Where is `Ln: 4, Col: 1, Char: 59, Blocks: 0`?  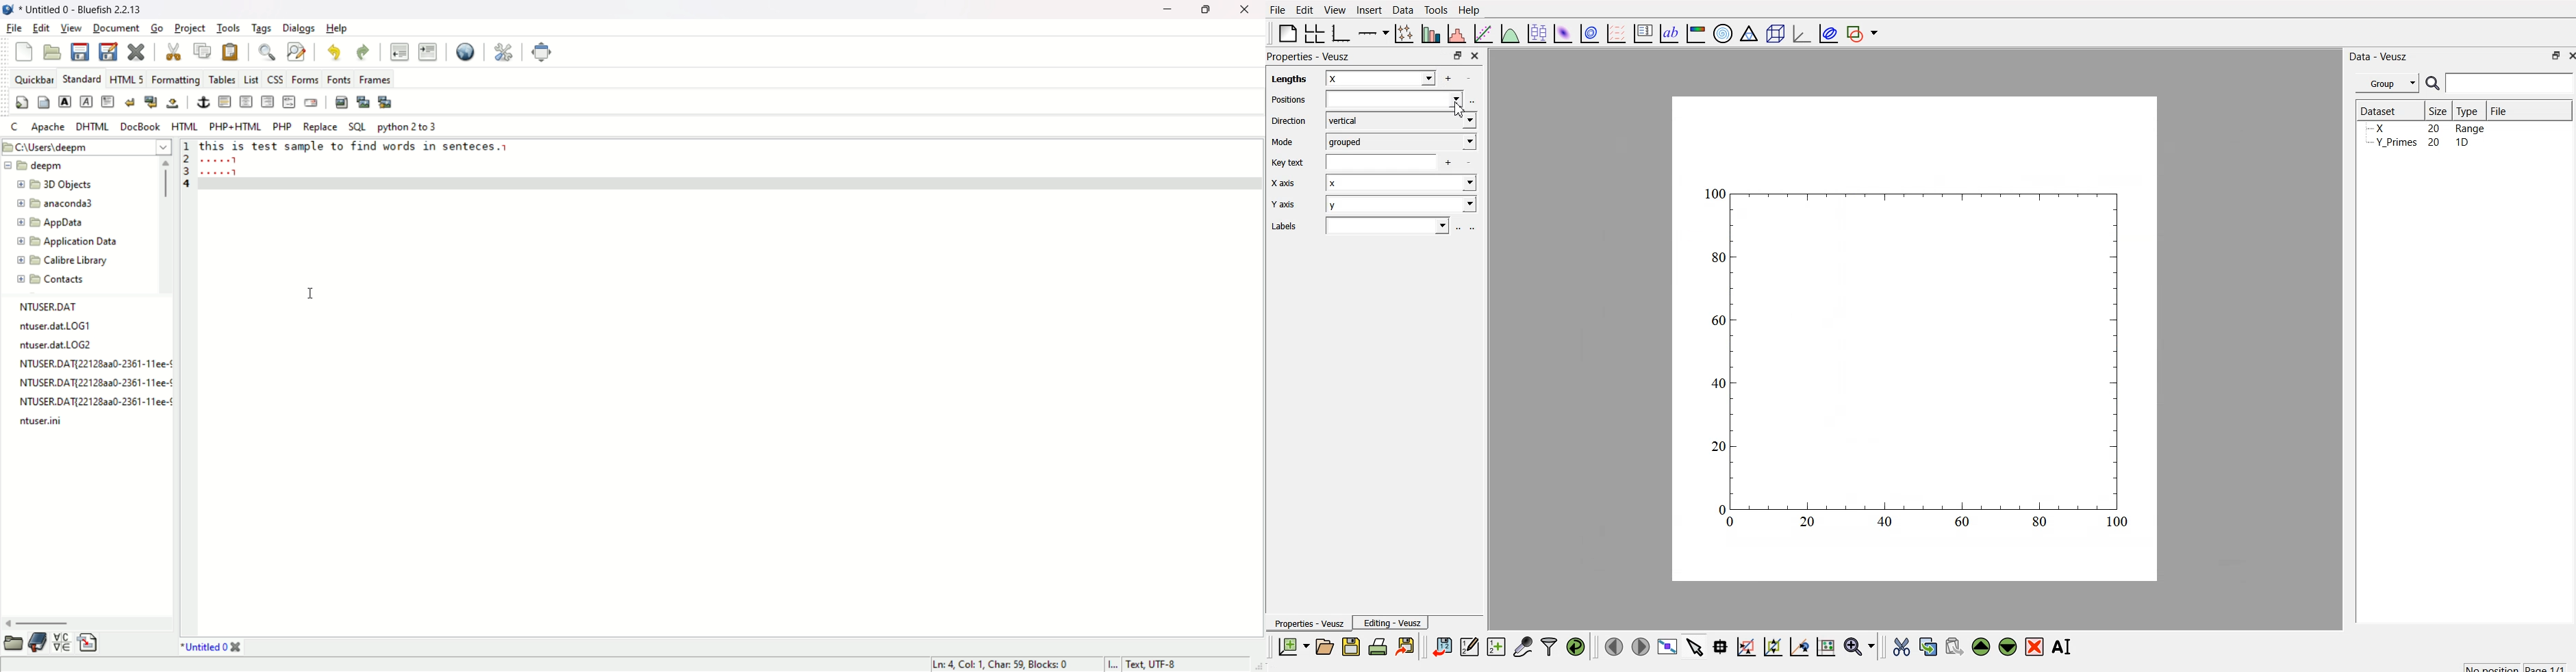 Ln: 4, Col: 1, Char: 59, Blocks: 0 is located at coordinates (1003, 665).